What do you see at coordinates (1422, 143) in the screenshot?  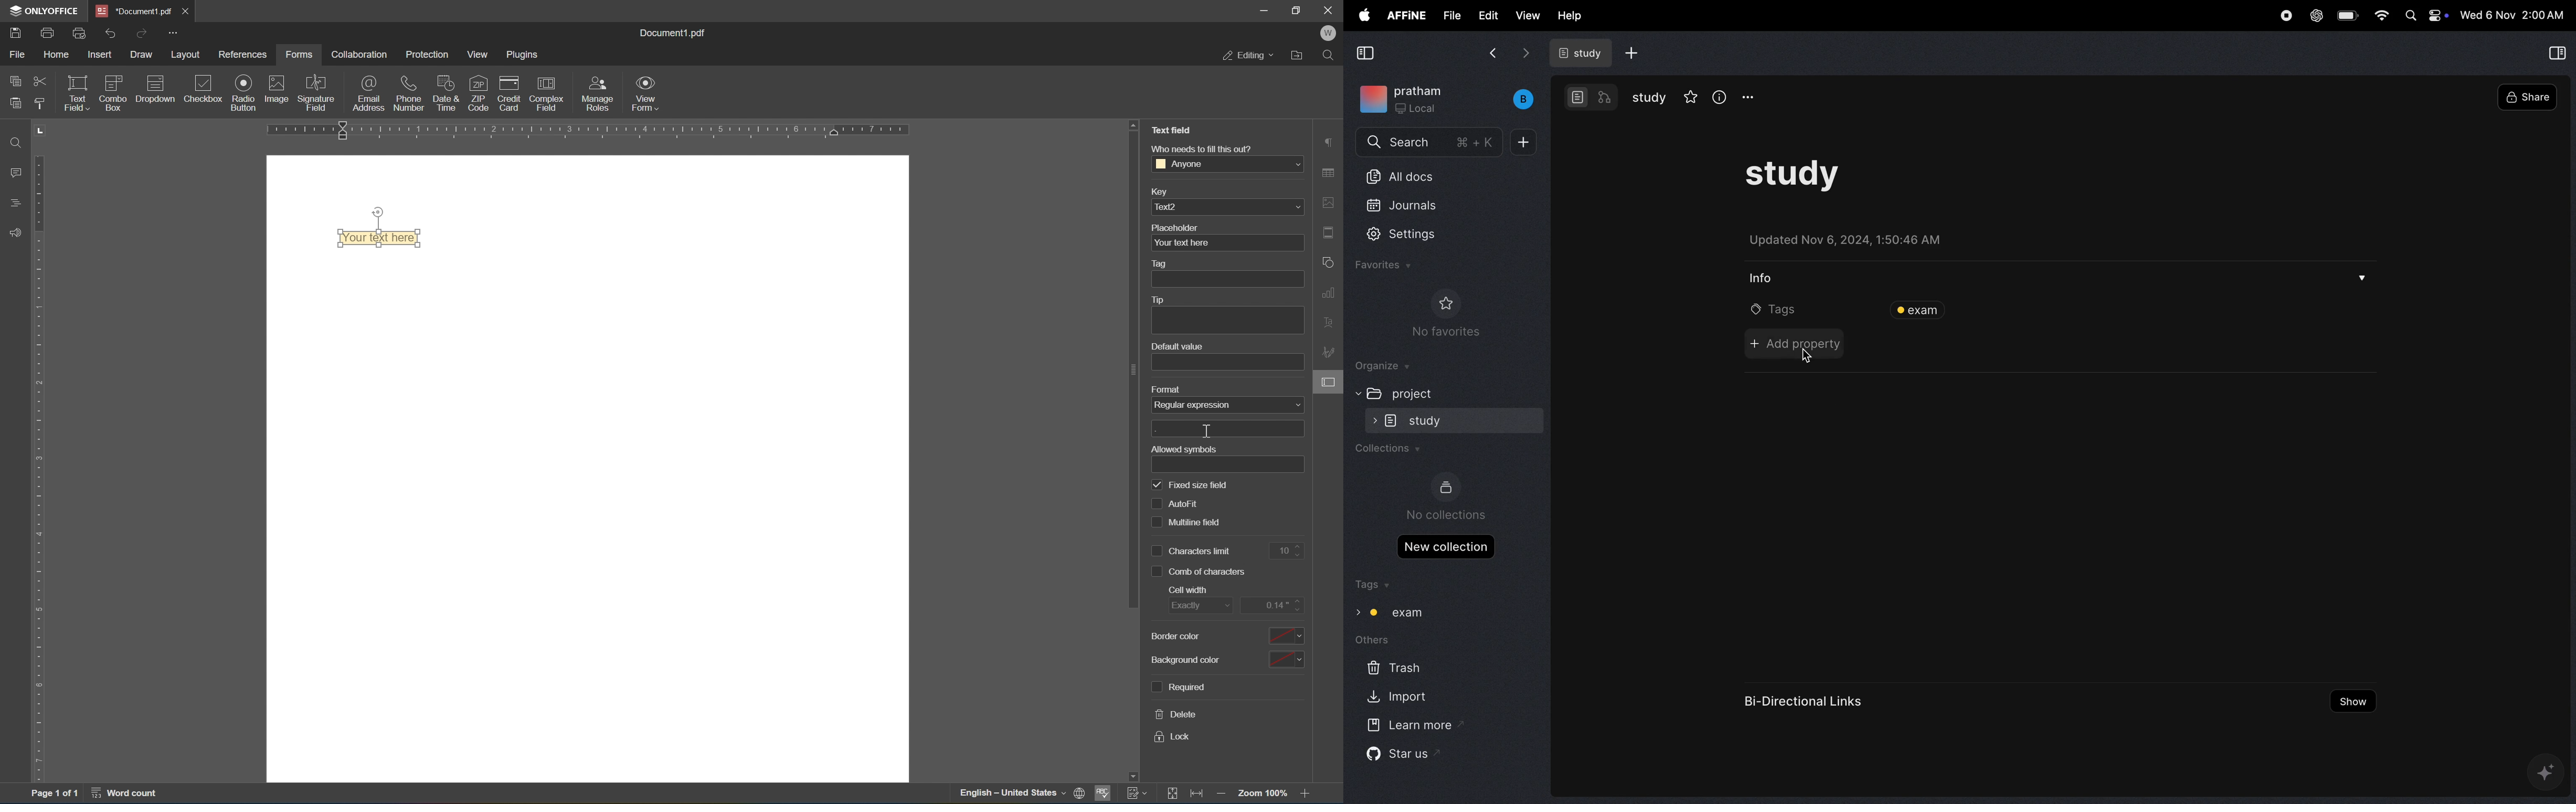 I see `search` at bounding box center [1422, 143].